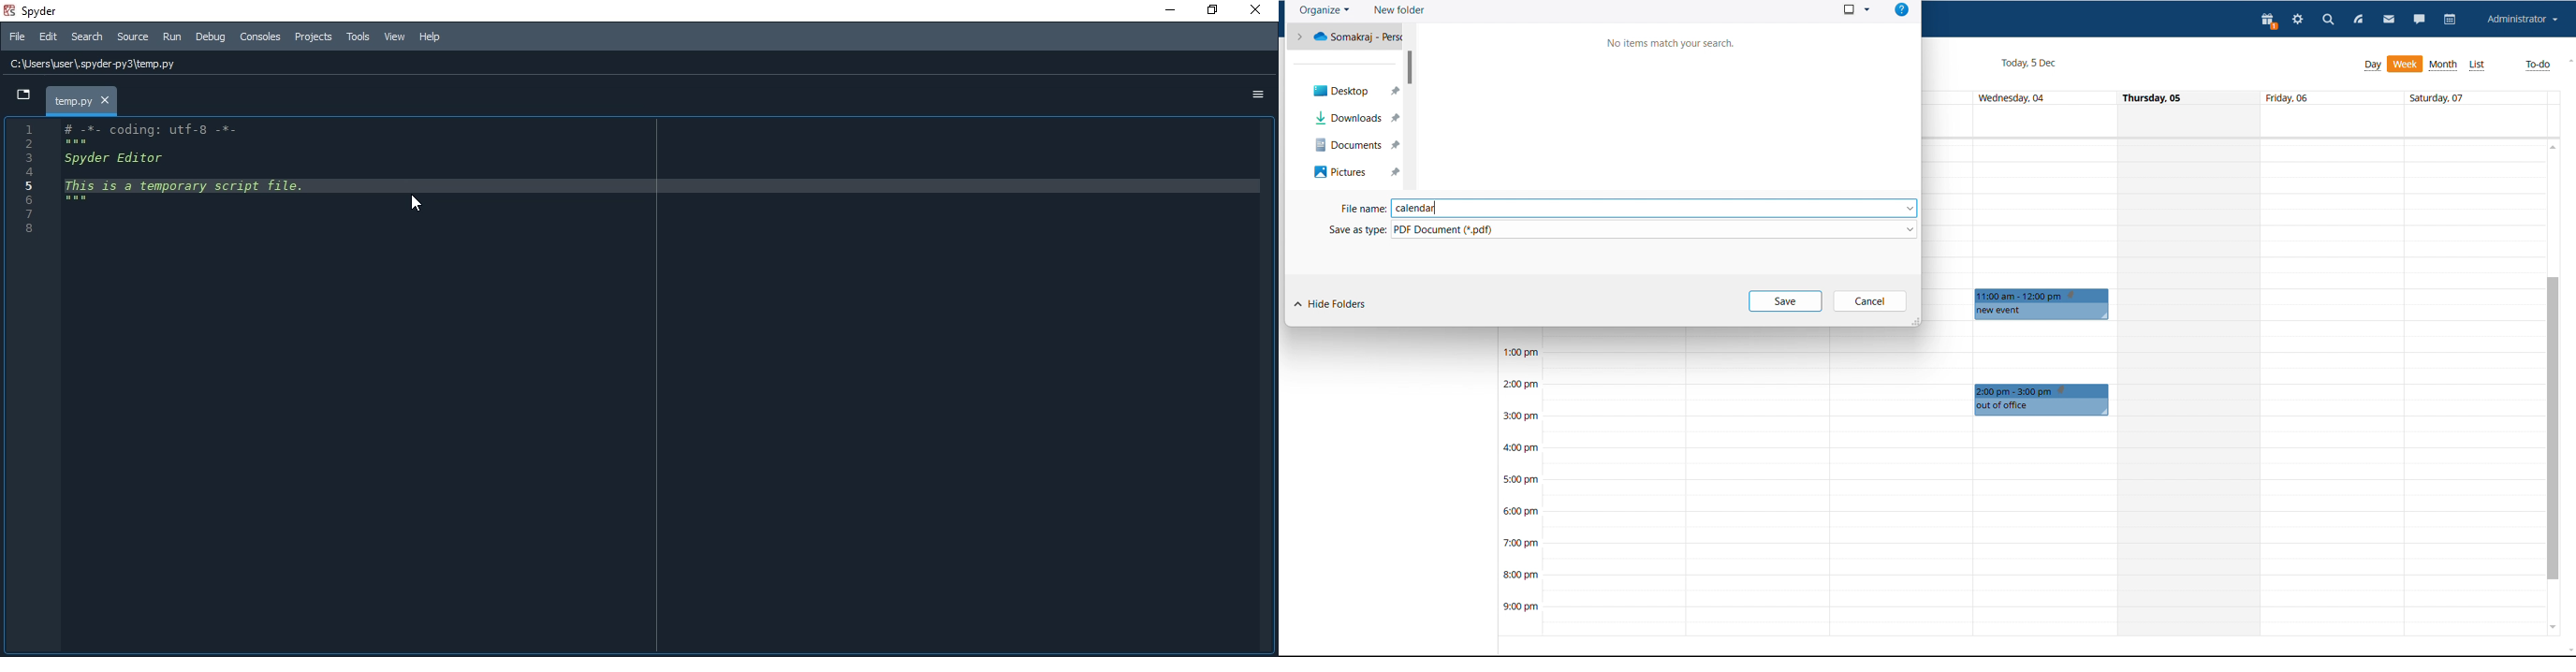  What do you see at coordinates (132, 38) in the screenshot?
I see `source ` at bounding box center [132, 38].